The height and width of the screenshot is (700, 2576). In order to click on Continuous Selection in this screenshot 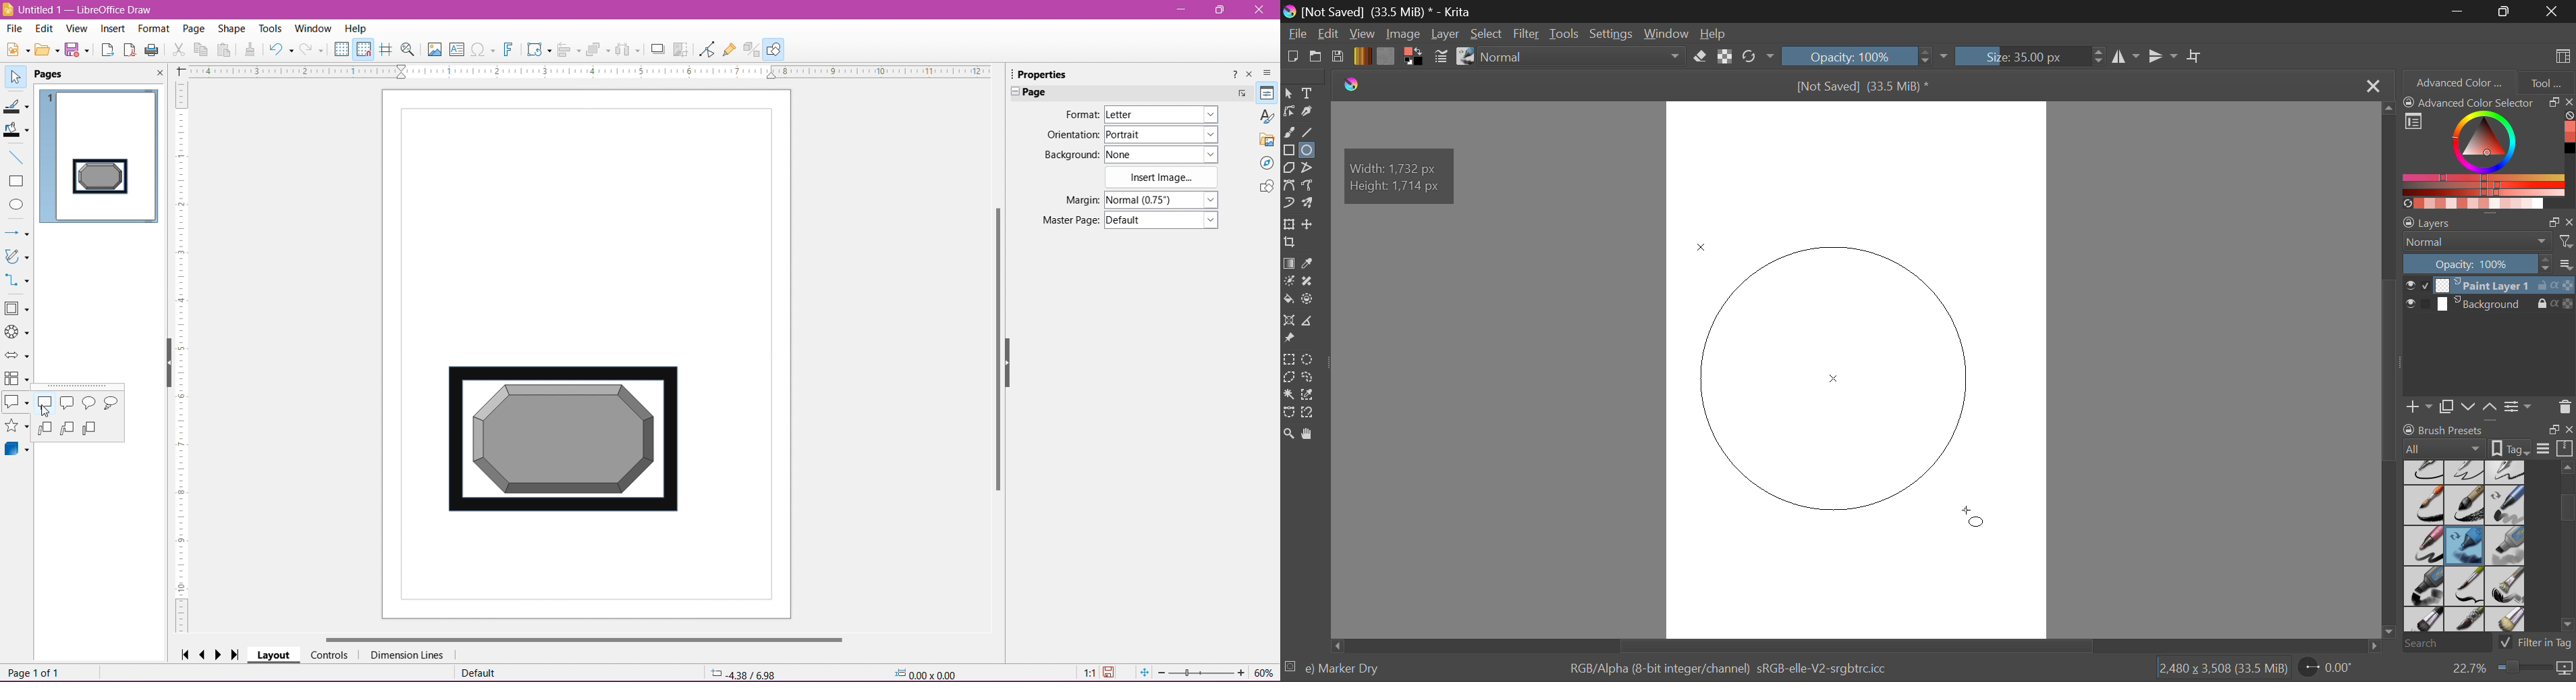, I will do `click(1288, 395)`.